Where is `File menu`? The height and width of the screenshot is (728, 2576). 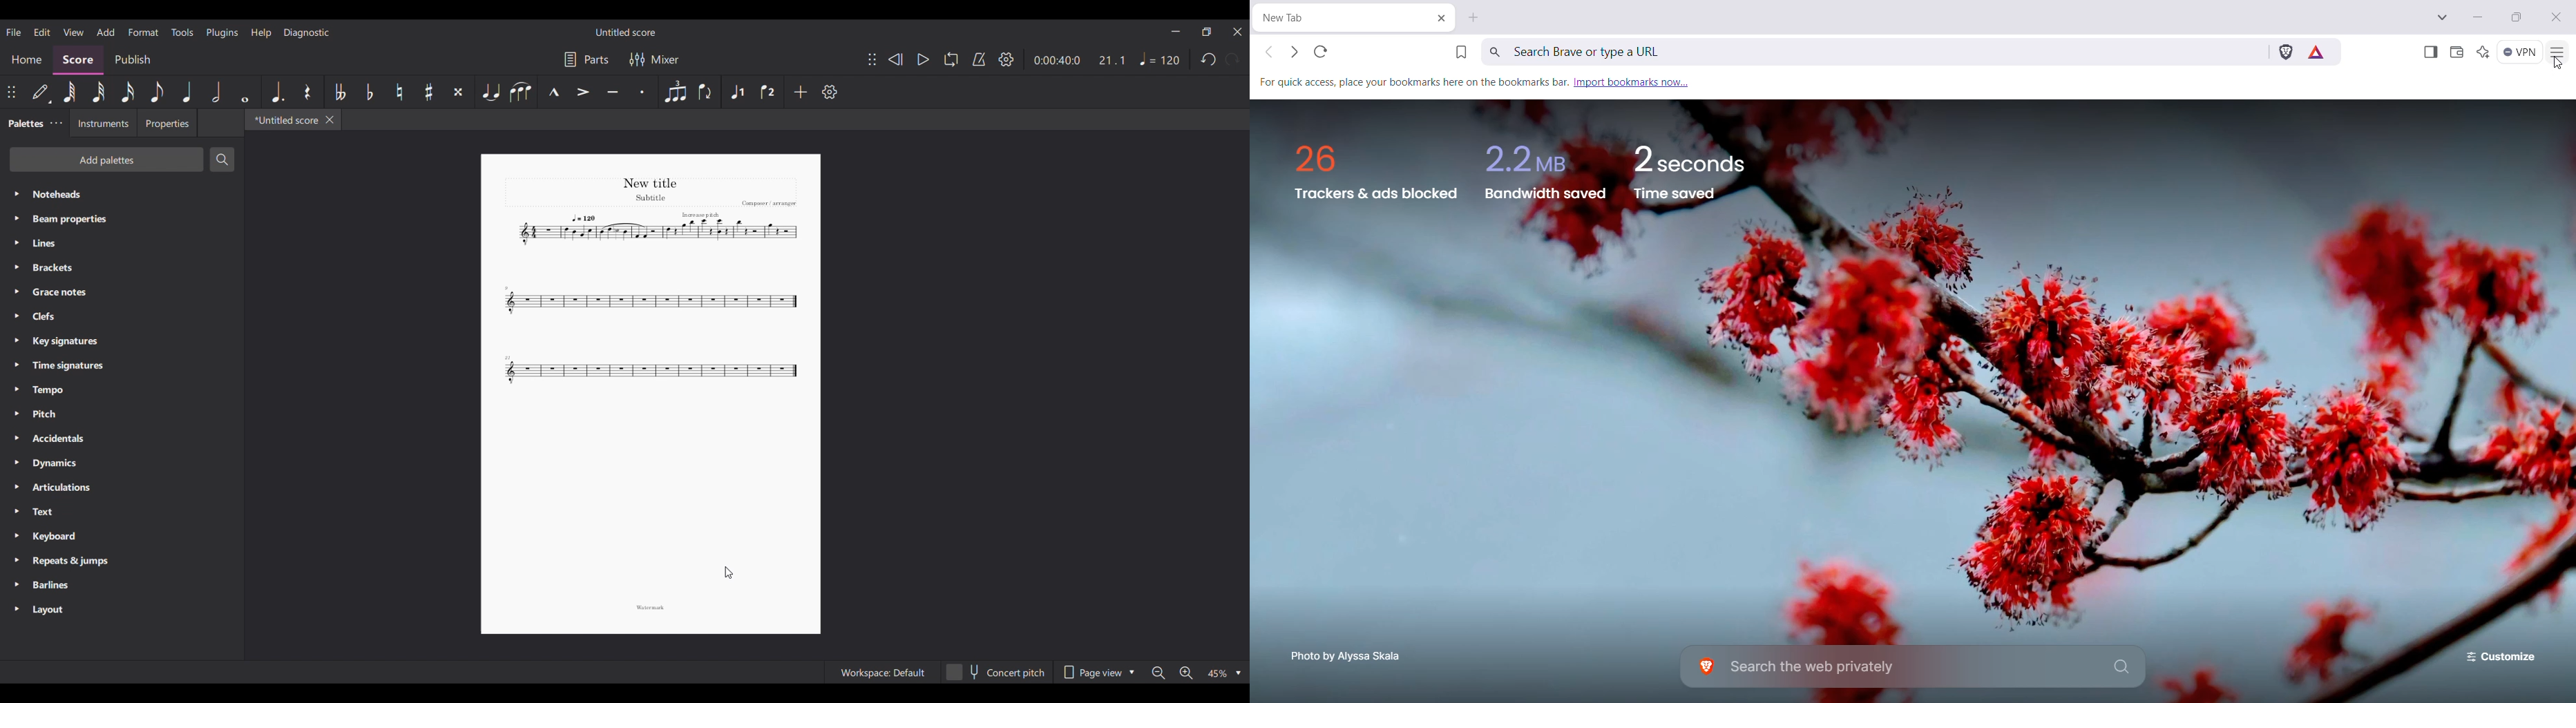 File menu is located at coordinates (14, 32).